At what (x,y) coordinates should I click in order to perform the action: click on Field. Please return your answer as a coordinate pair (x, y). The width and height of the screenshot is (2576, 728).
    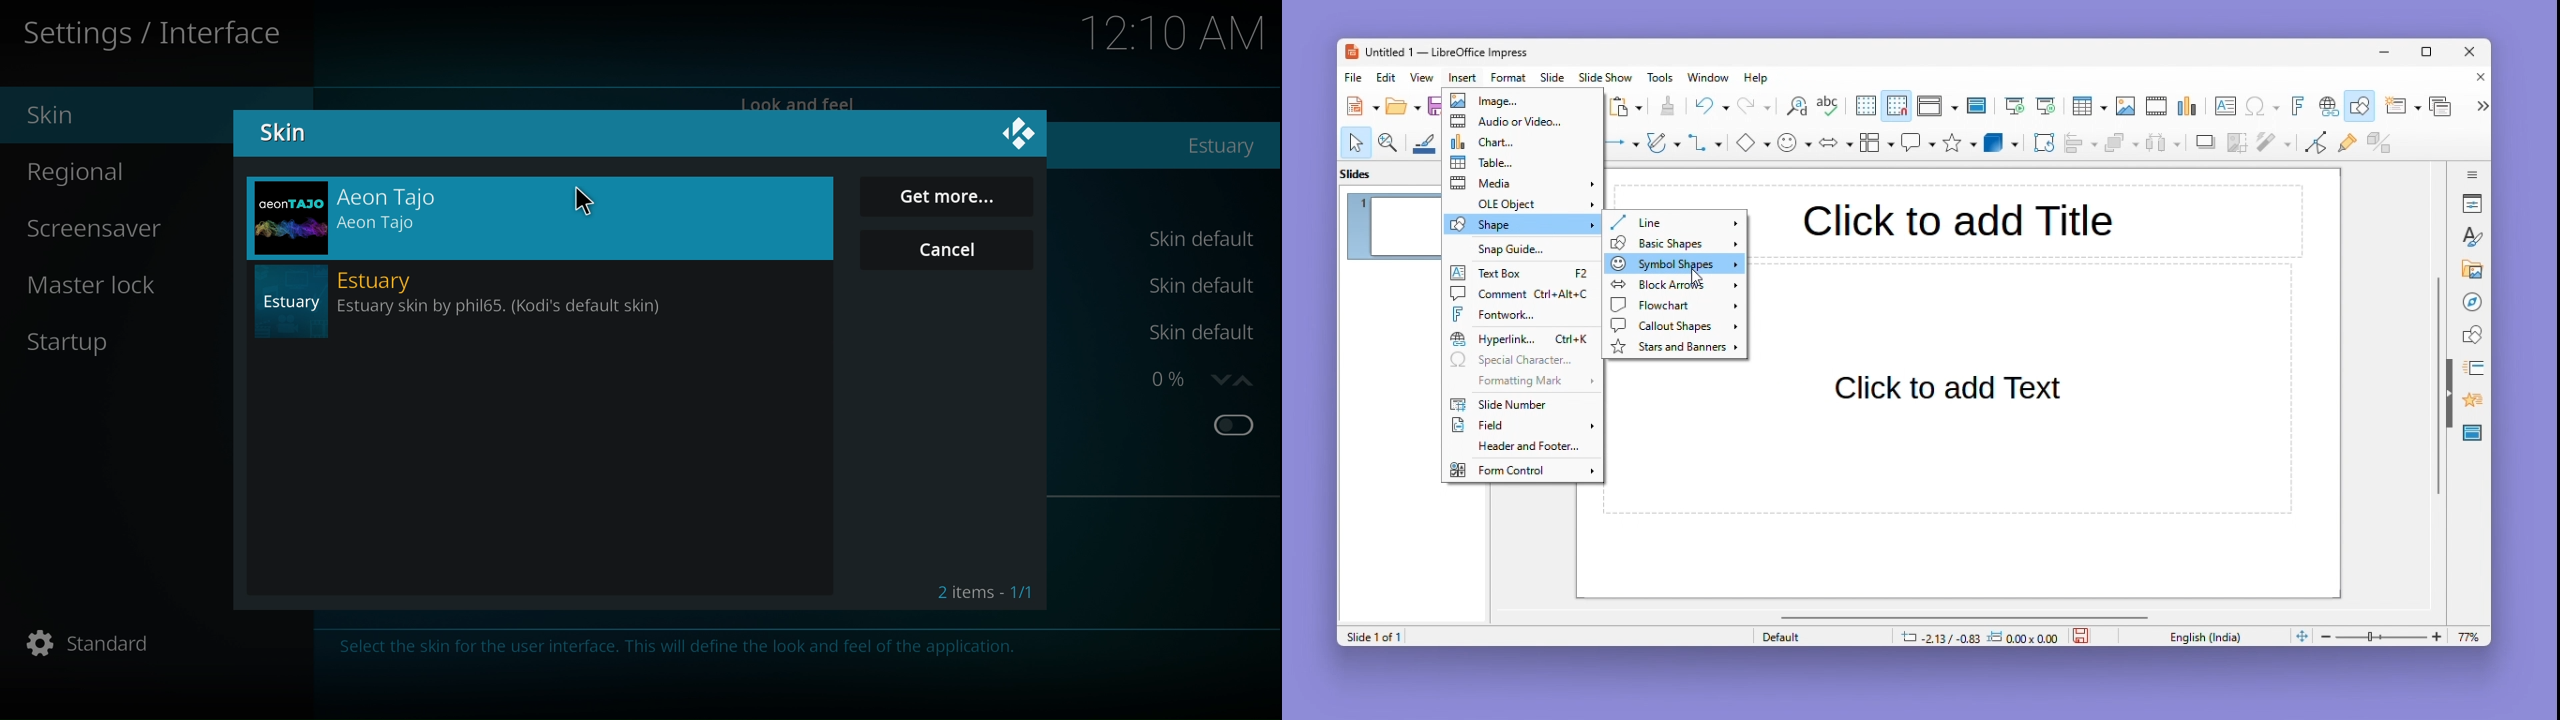
    Looking at the image, I should click on (1522, 427).